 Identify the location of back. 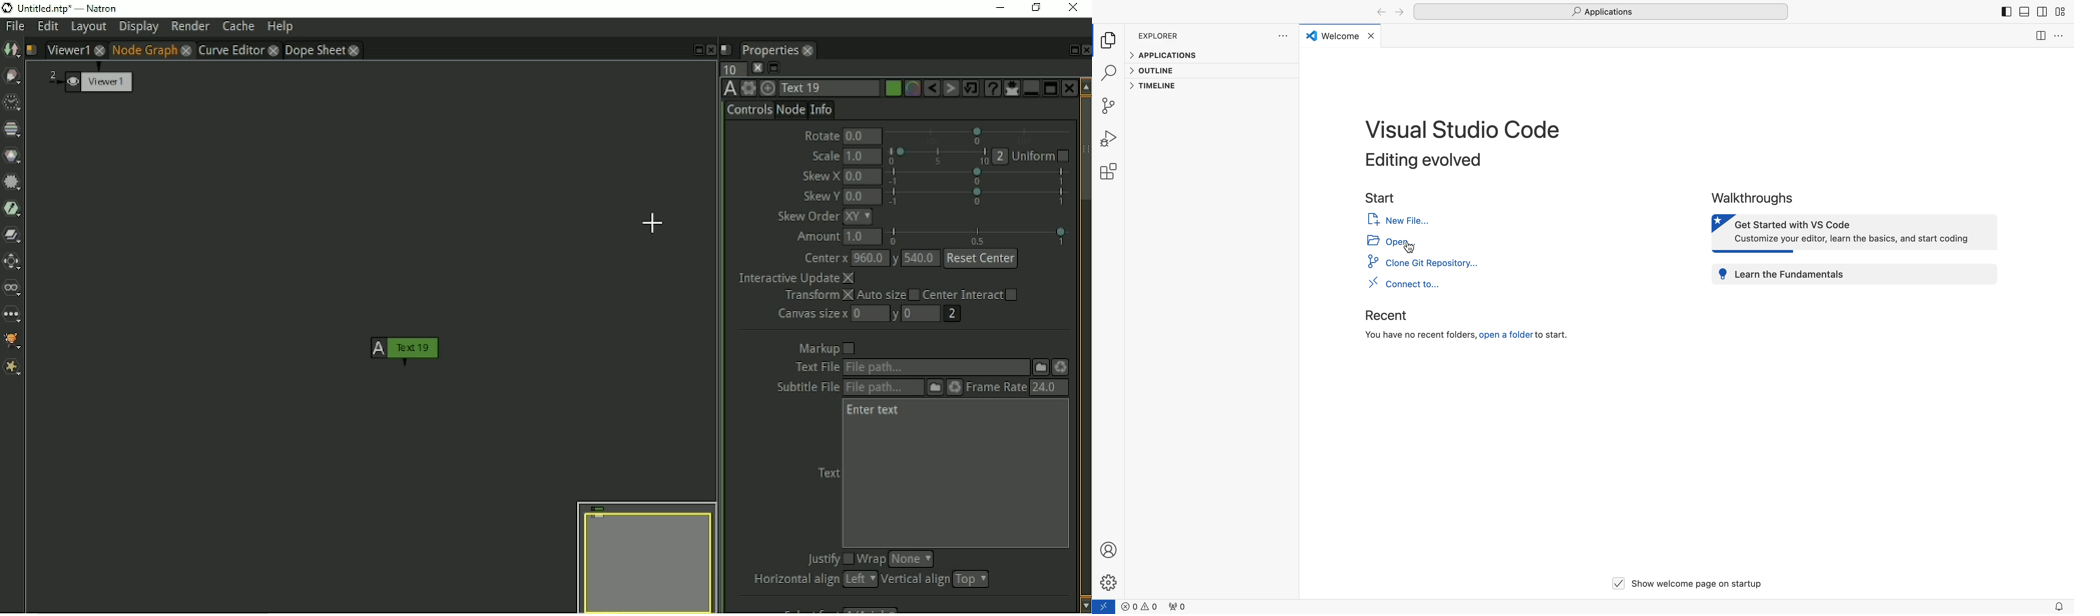
(1381, 13).